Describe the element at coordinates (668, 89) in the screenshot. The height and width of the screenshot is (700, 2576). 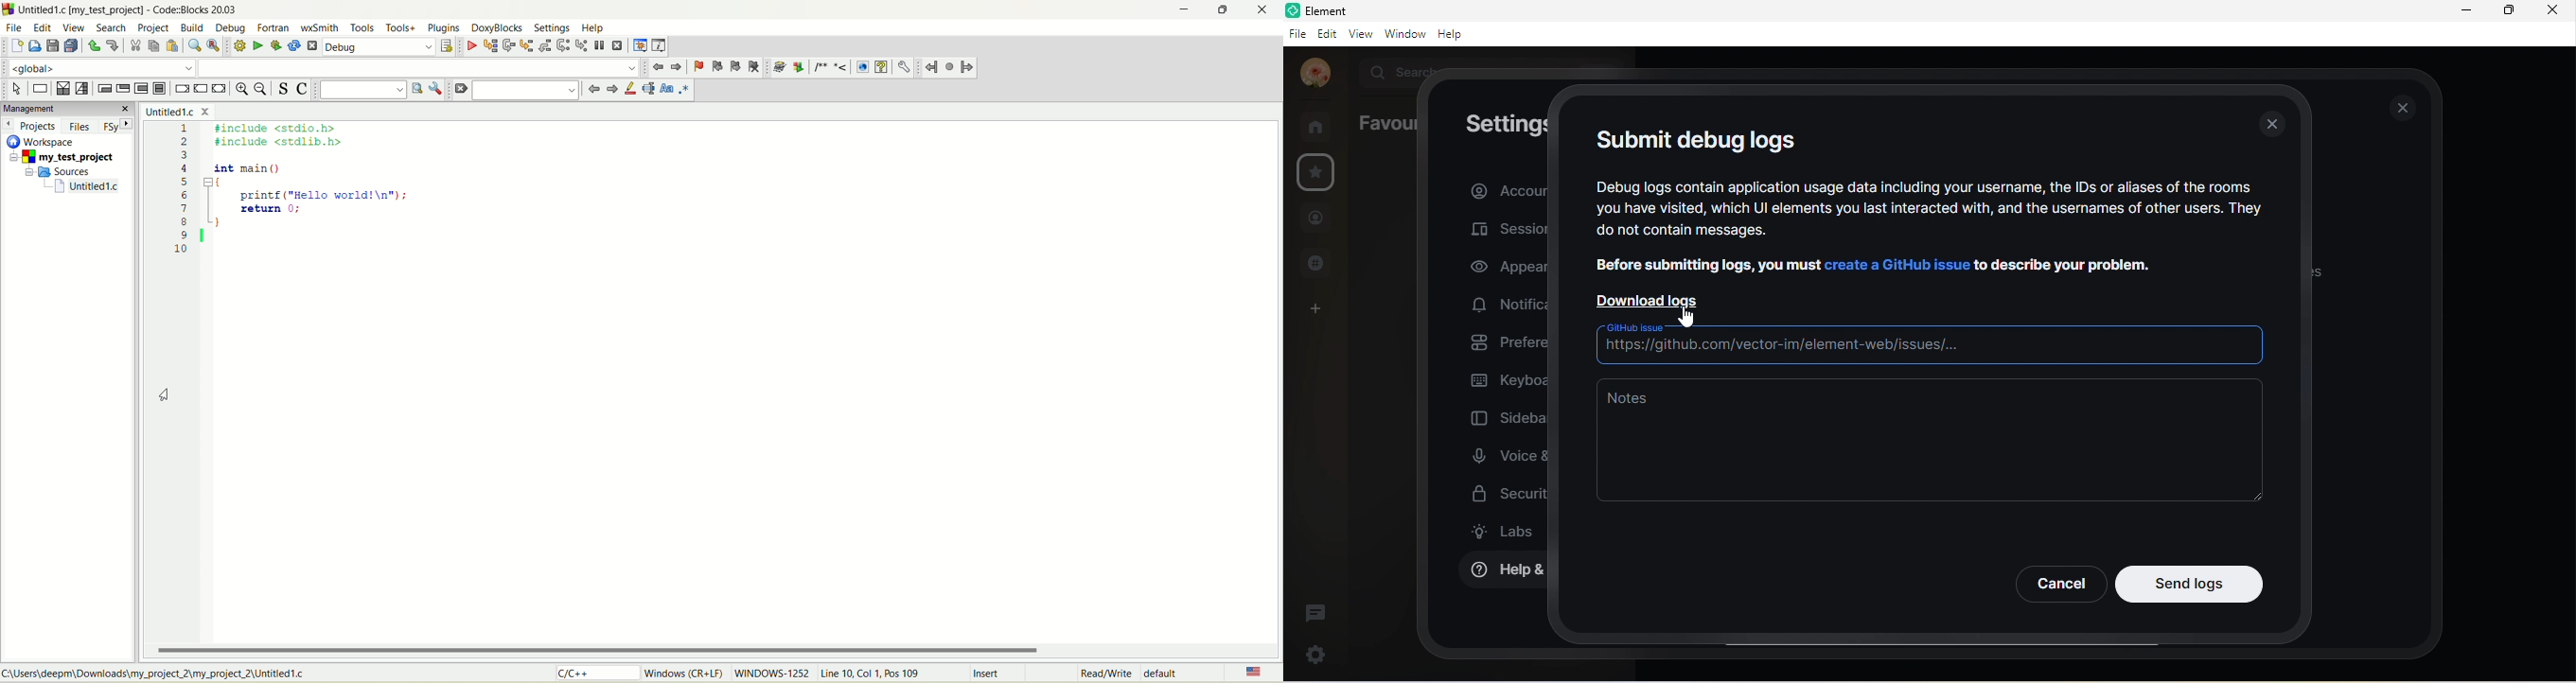
I see `match case` at that location.